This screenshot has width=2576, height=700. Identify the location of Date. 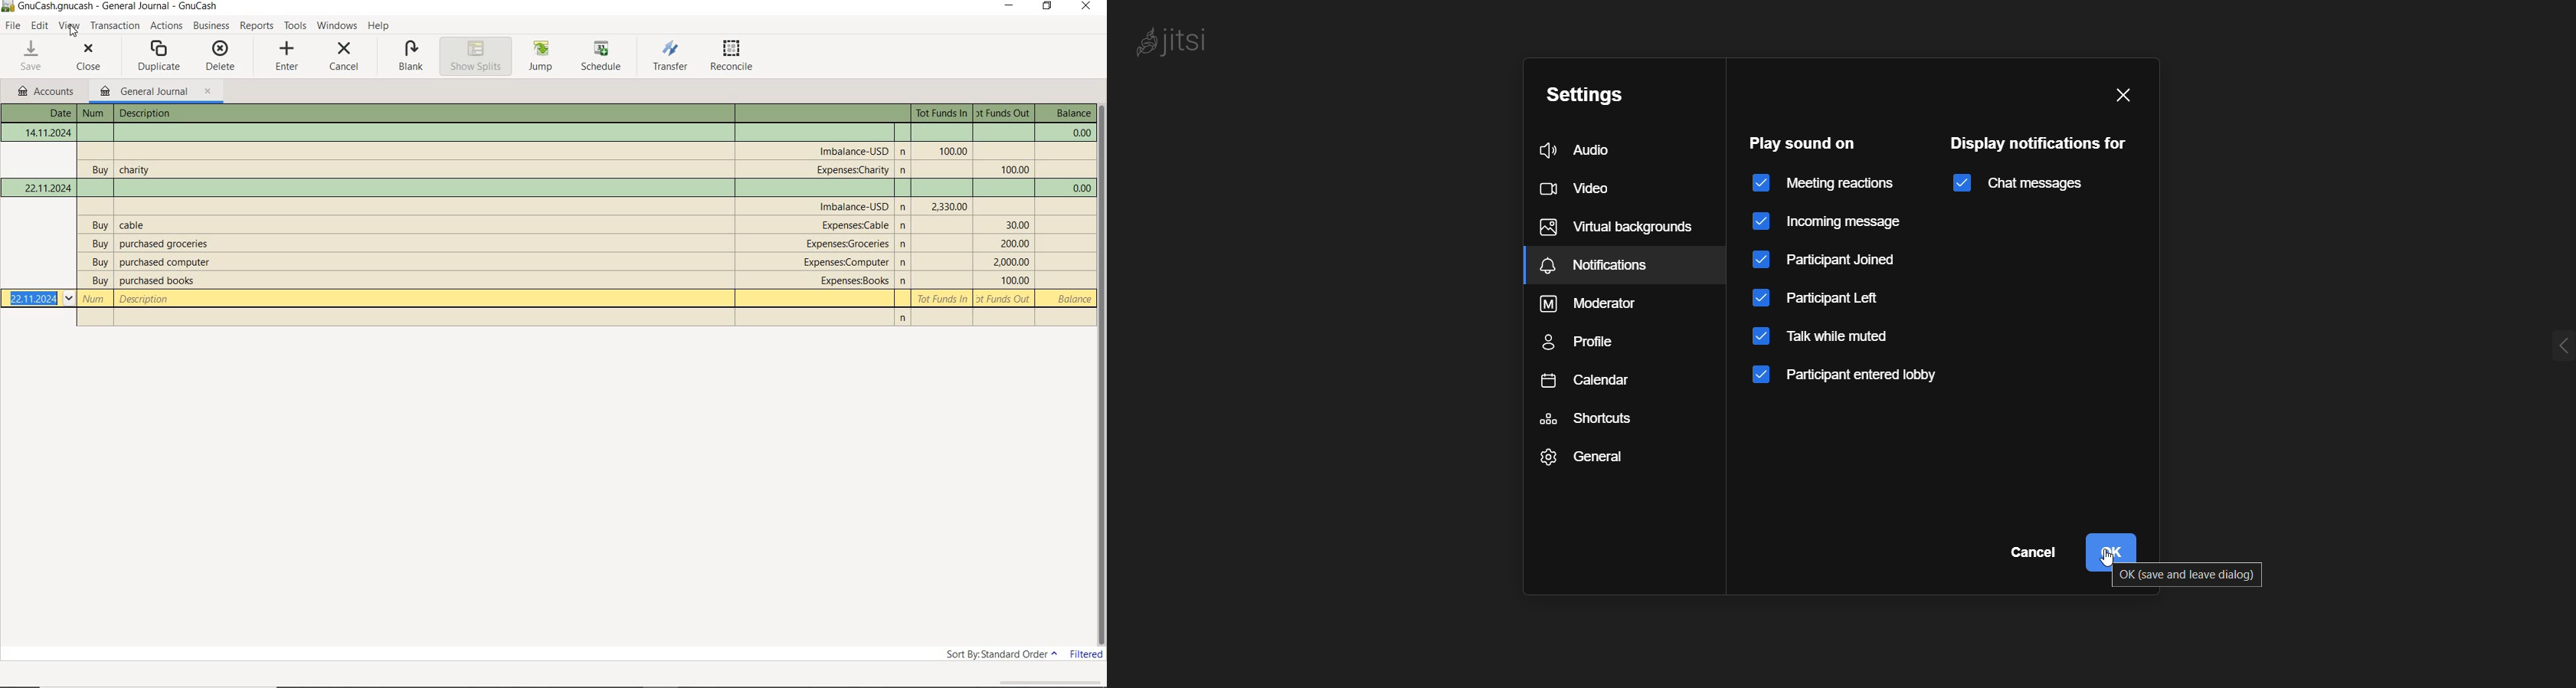
(54, 113).